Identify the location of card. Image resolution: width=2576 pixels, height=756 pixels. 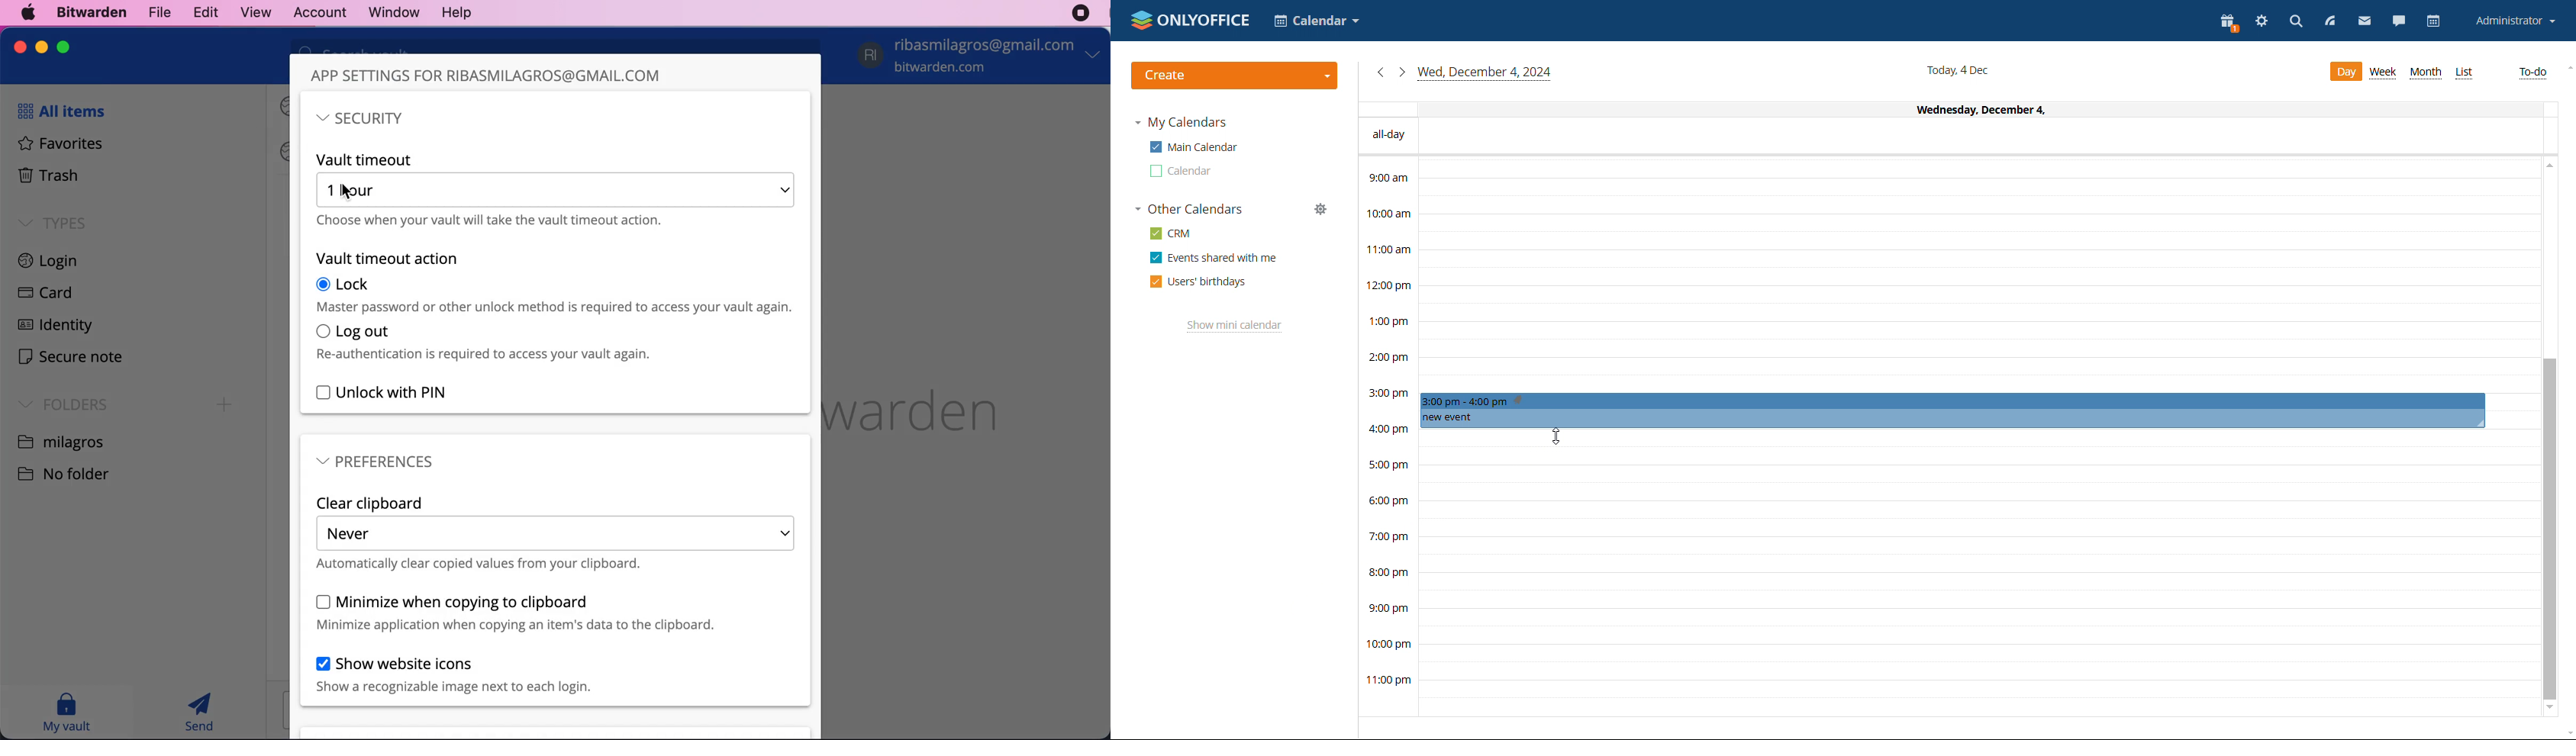
(42, 294).